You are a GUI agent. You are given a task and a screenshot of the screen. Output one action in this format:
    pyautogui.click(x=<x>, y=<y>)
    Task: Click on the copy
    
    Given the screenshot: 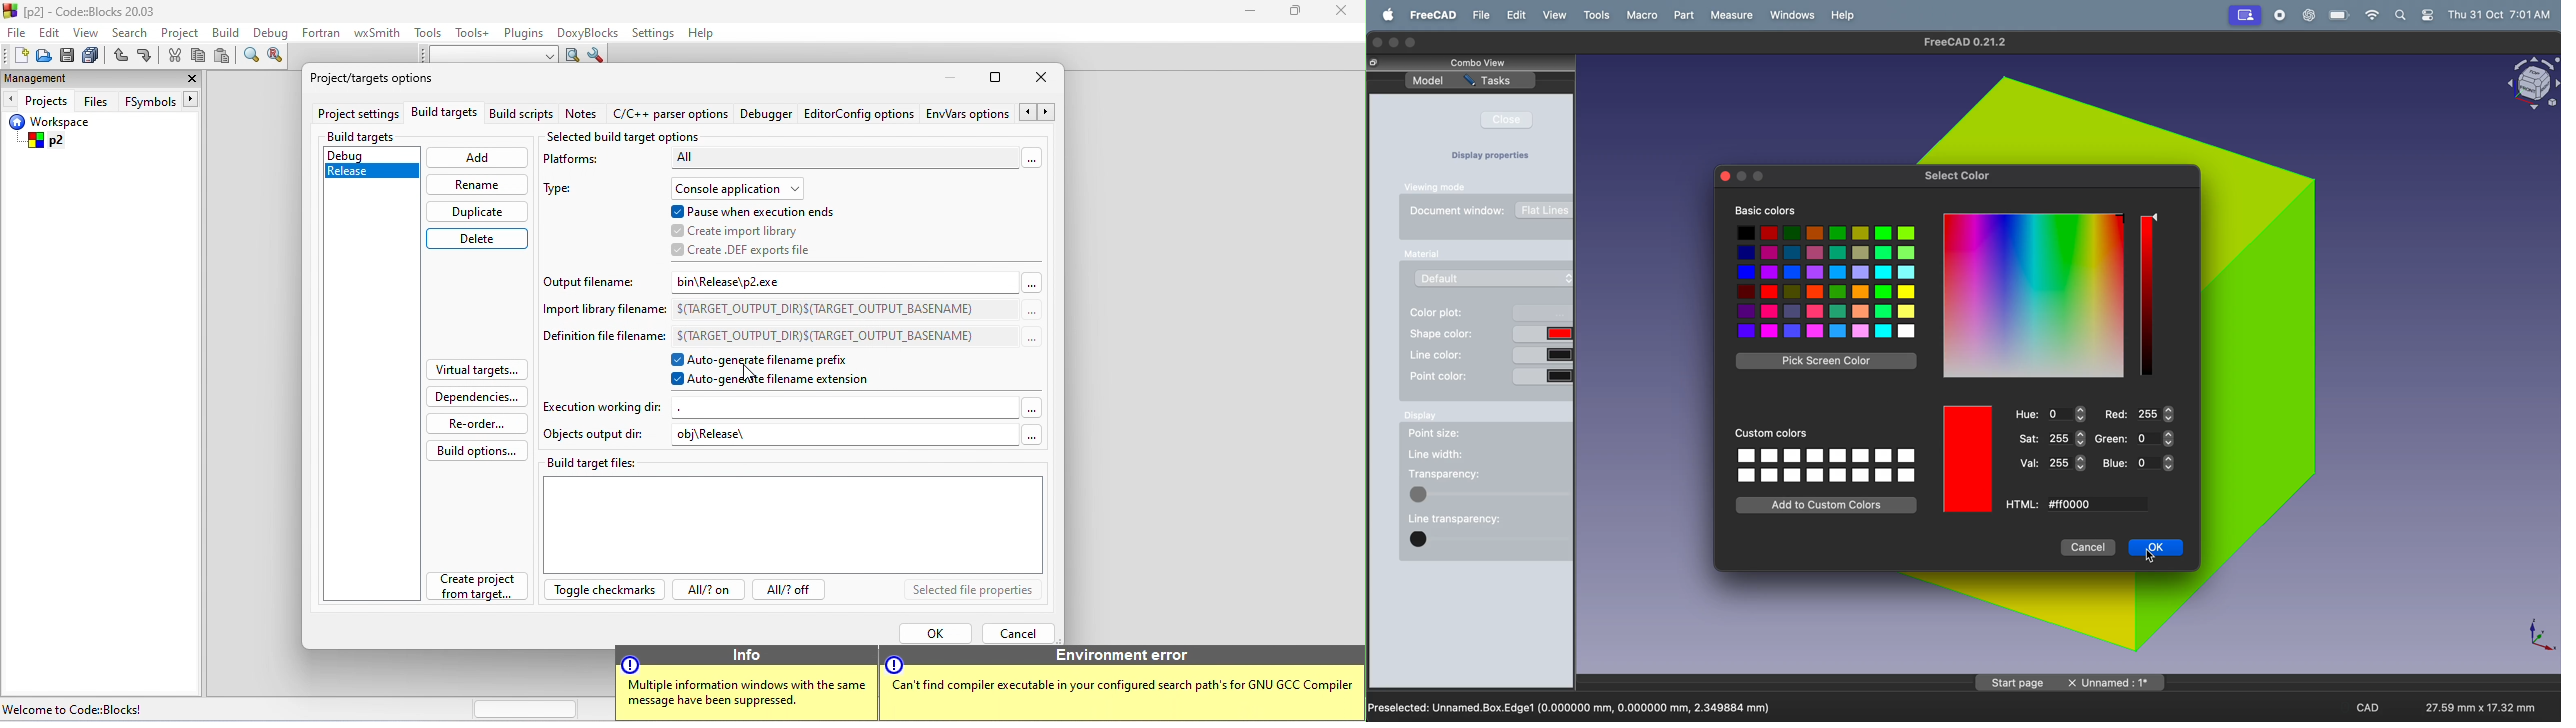 What is the action you would take?
    pyautogui.click(x=1377, y=63)
    